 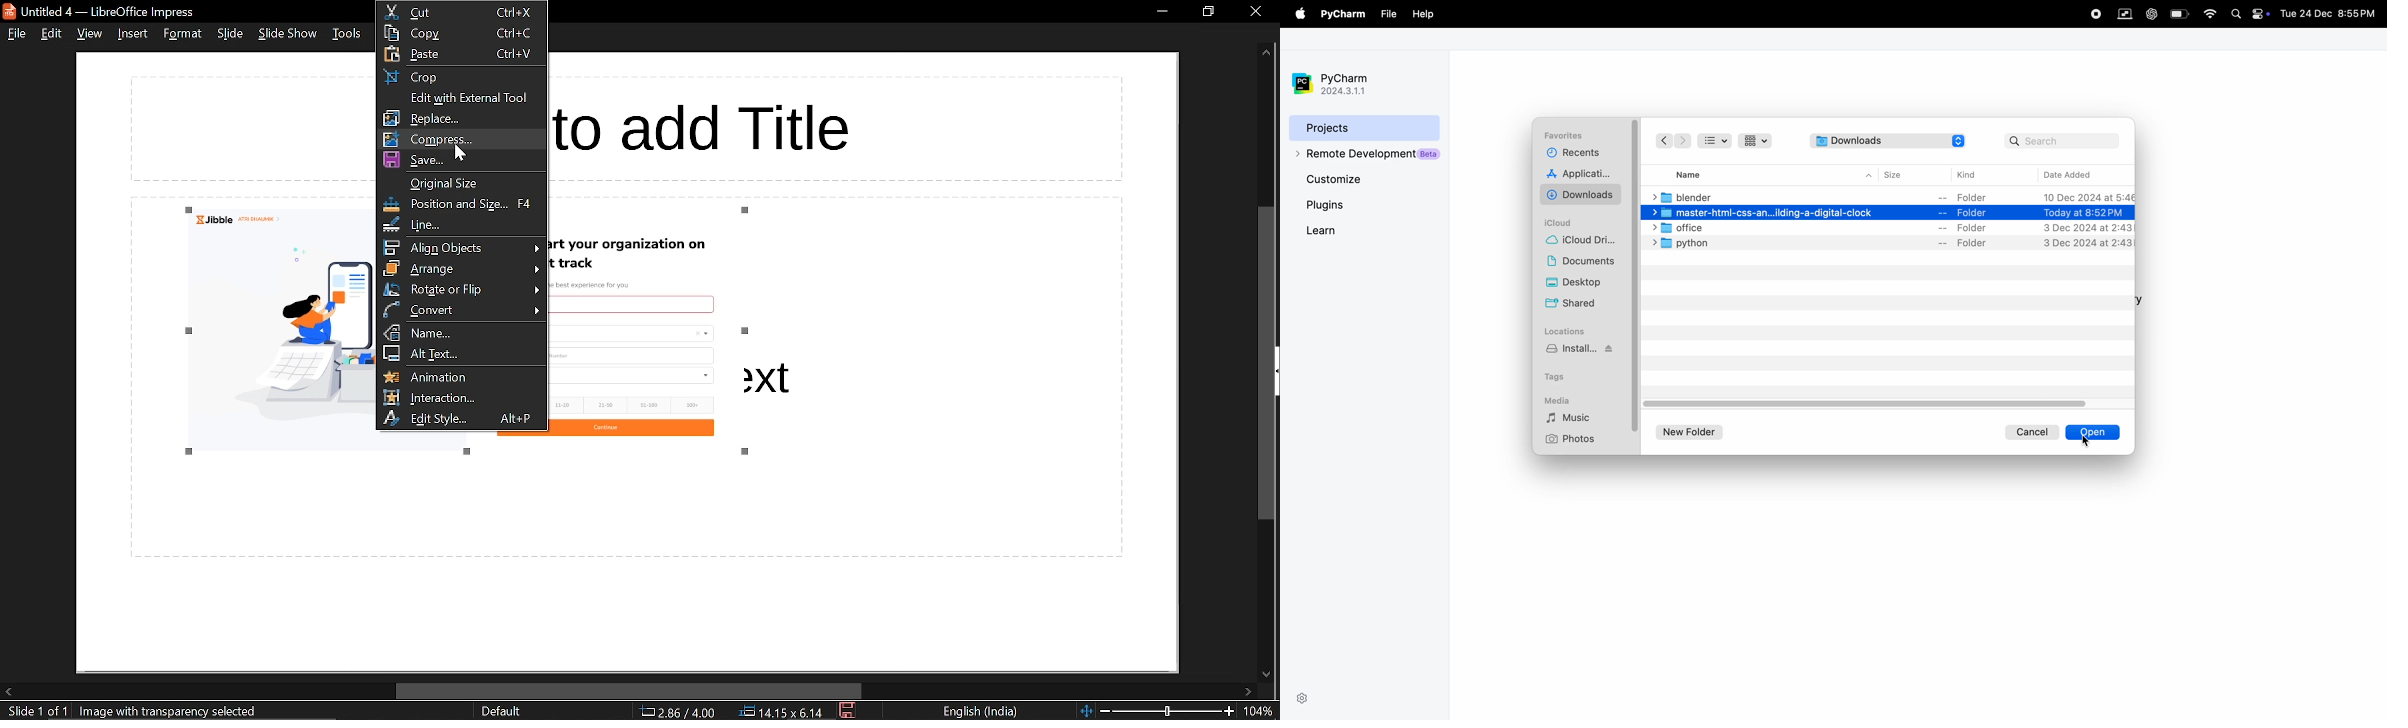 I want to click on language, so click(x=981, y=712).